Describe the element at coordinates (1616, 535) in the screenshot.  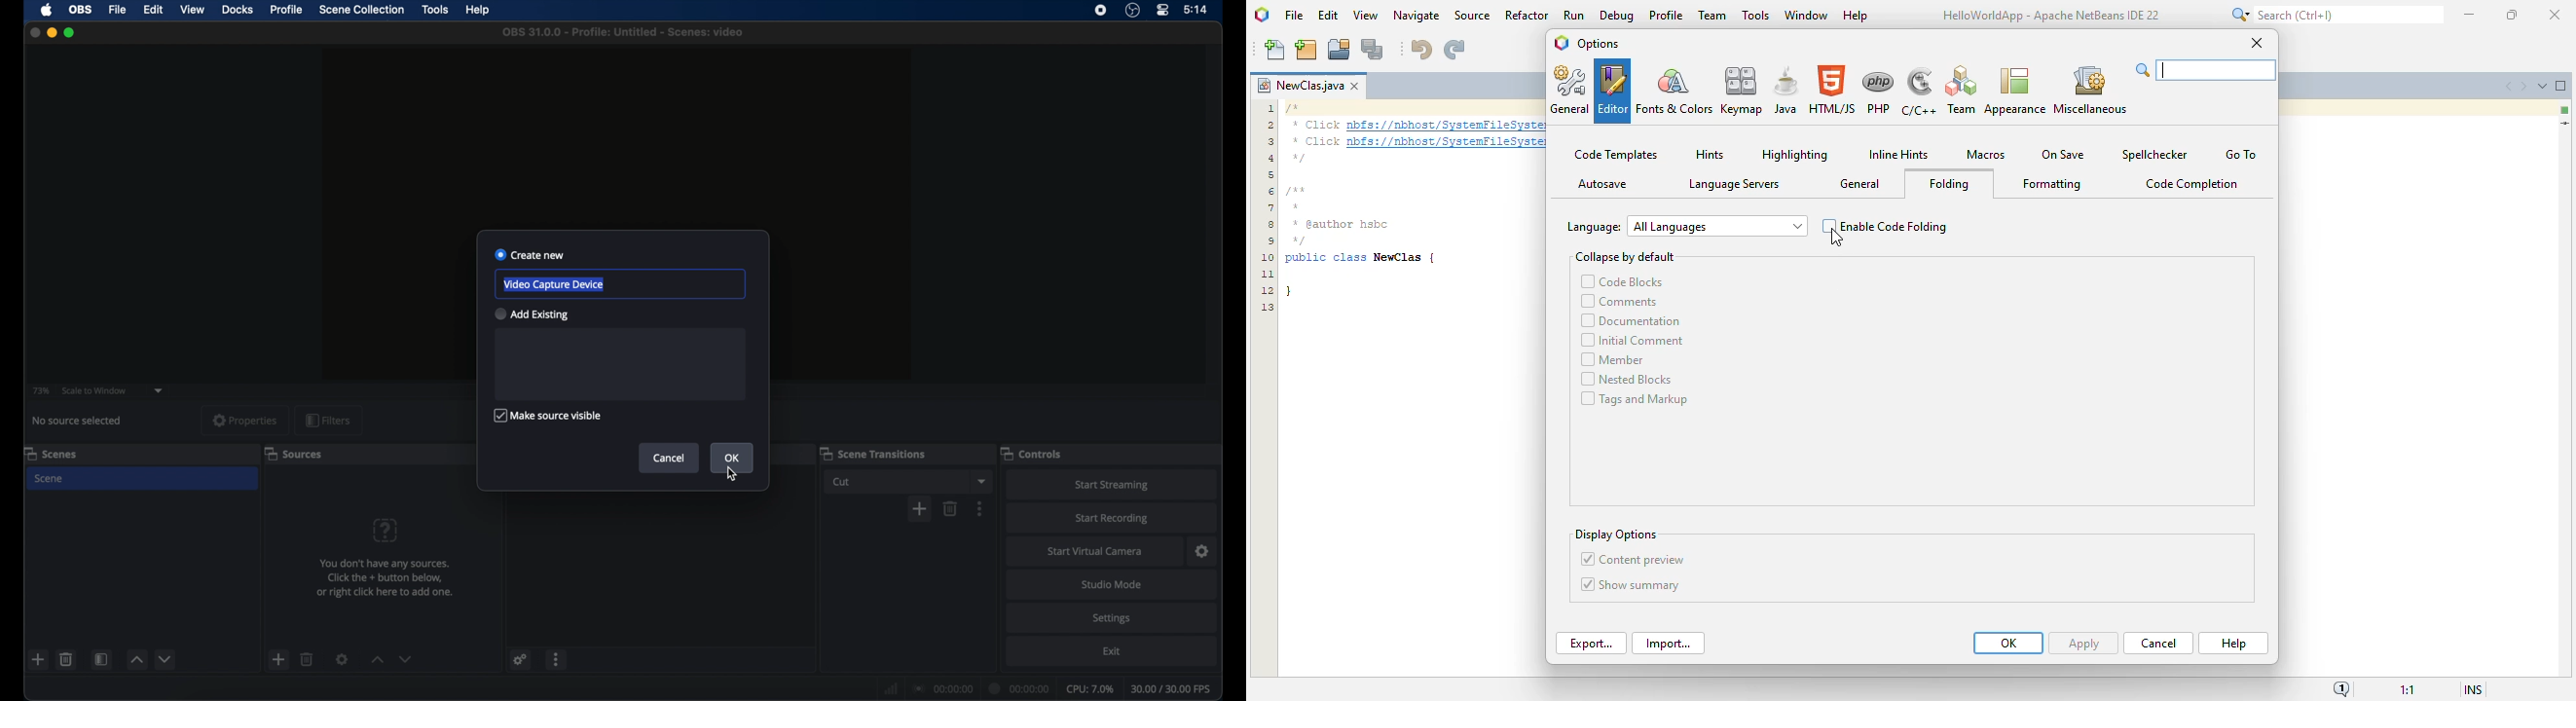
I see `display options` at that location.